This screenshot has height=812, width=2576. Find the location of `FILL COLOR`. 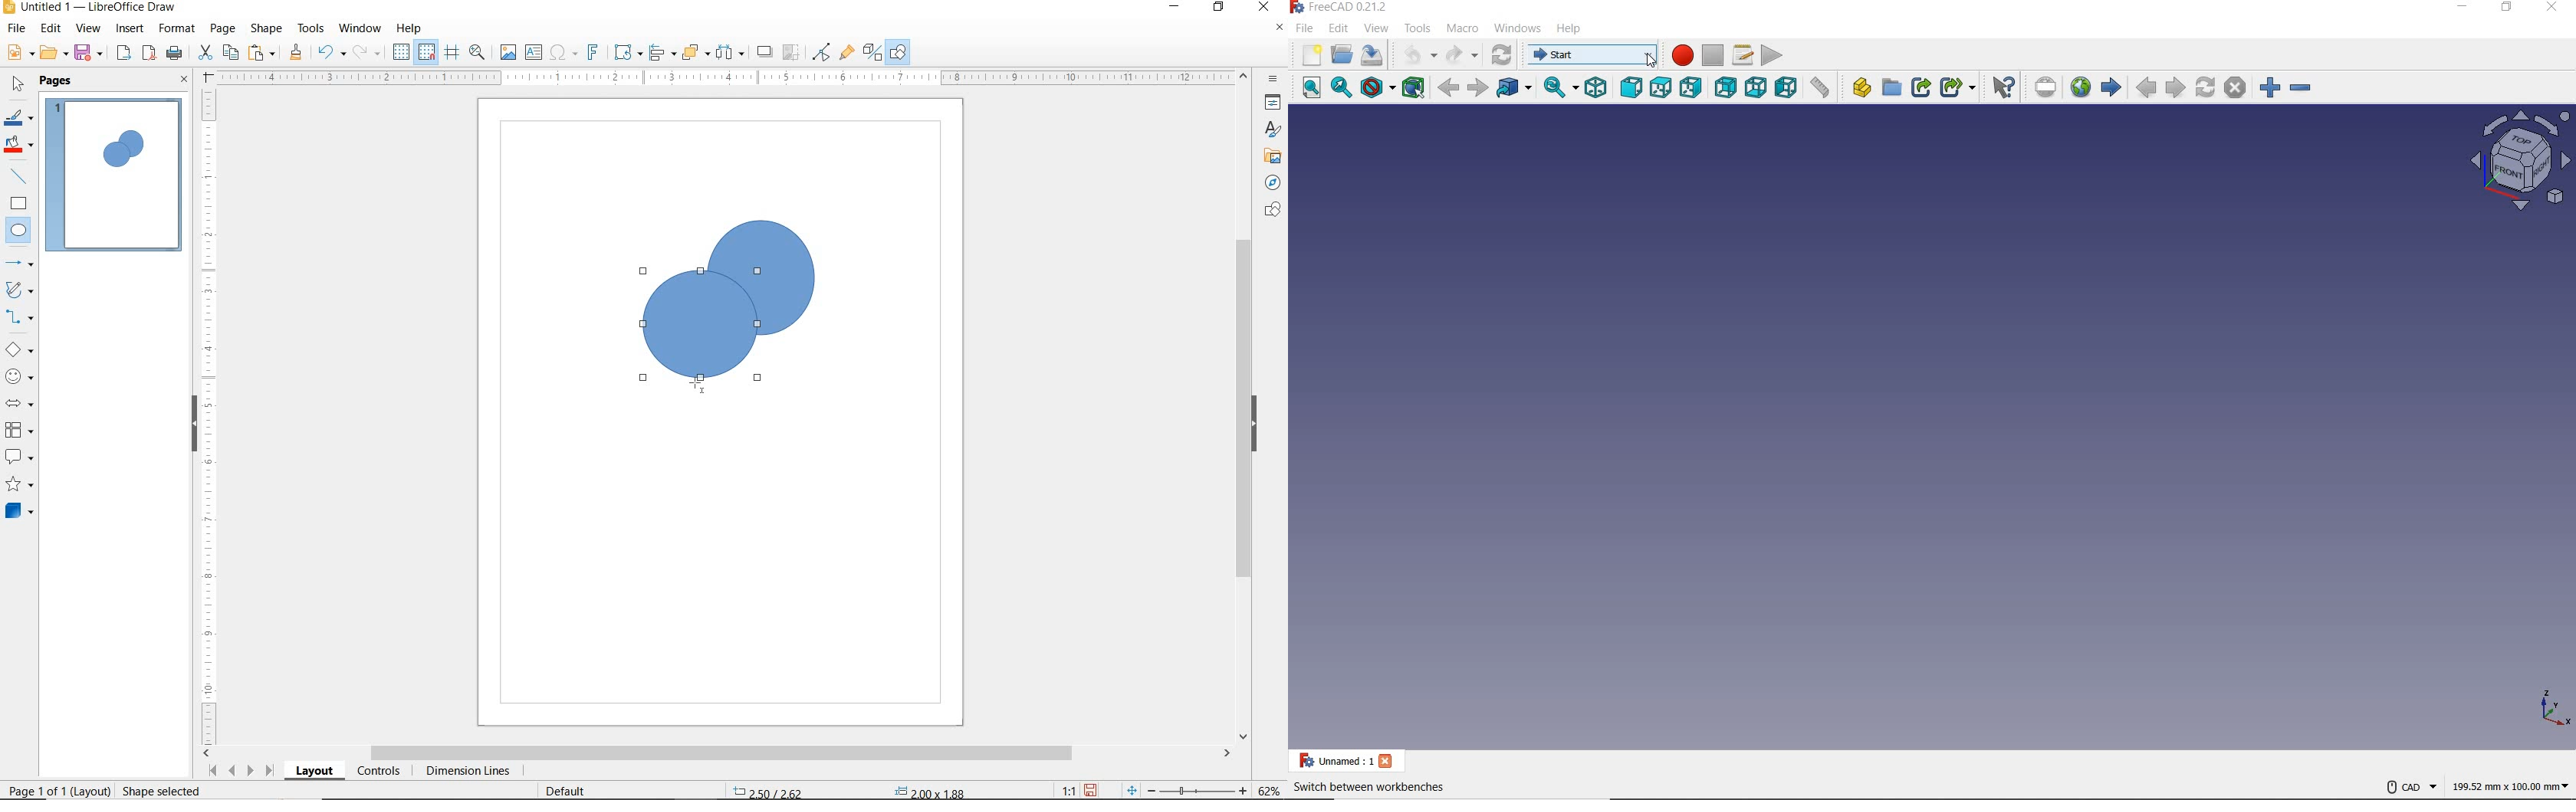

FILL COLOR is located at coordinates (20, 146).